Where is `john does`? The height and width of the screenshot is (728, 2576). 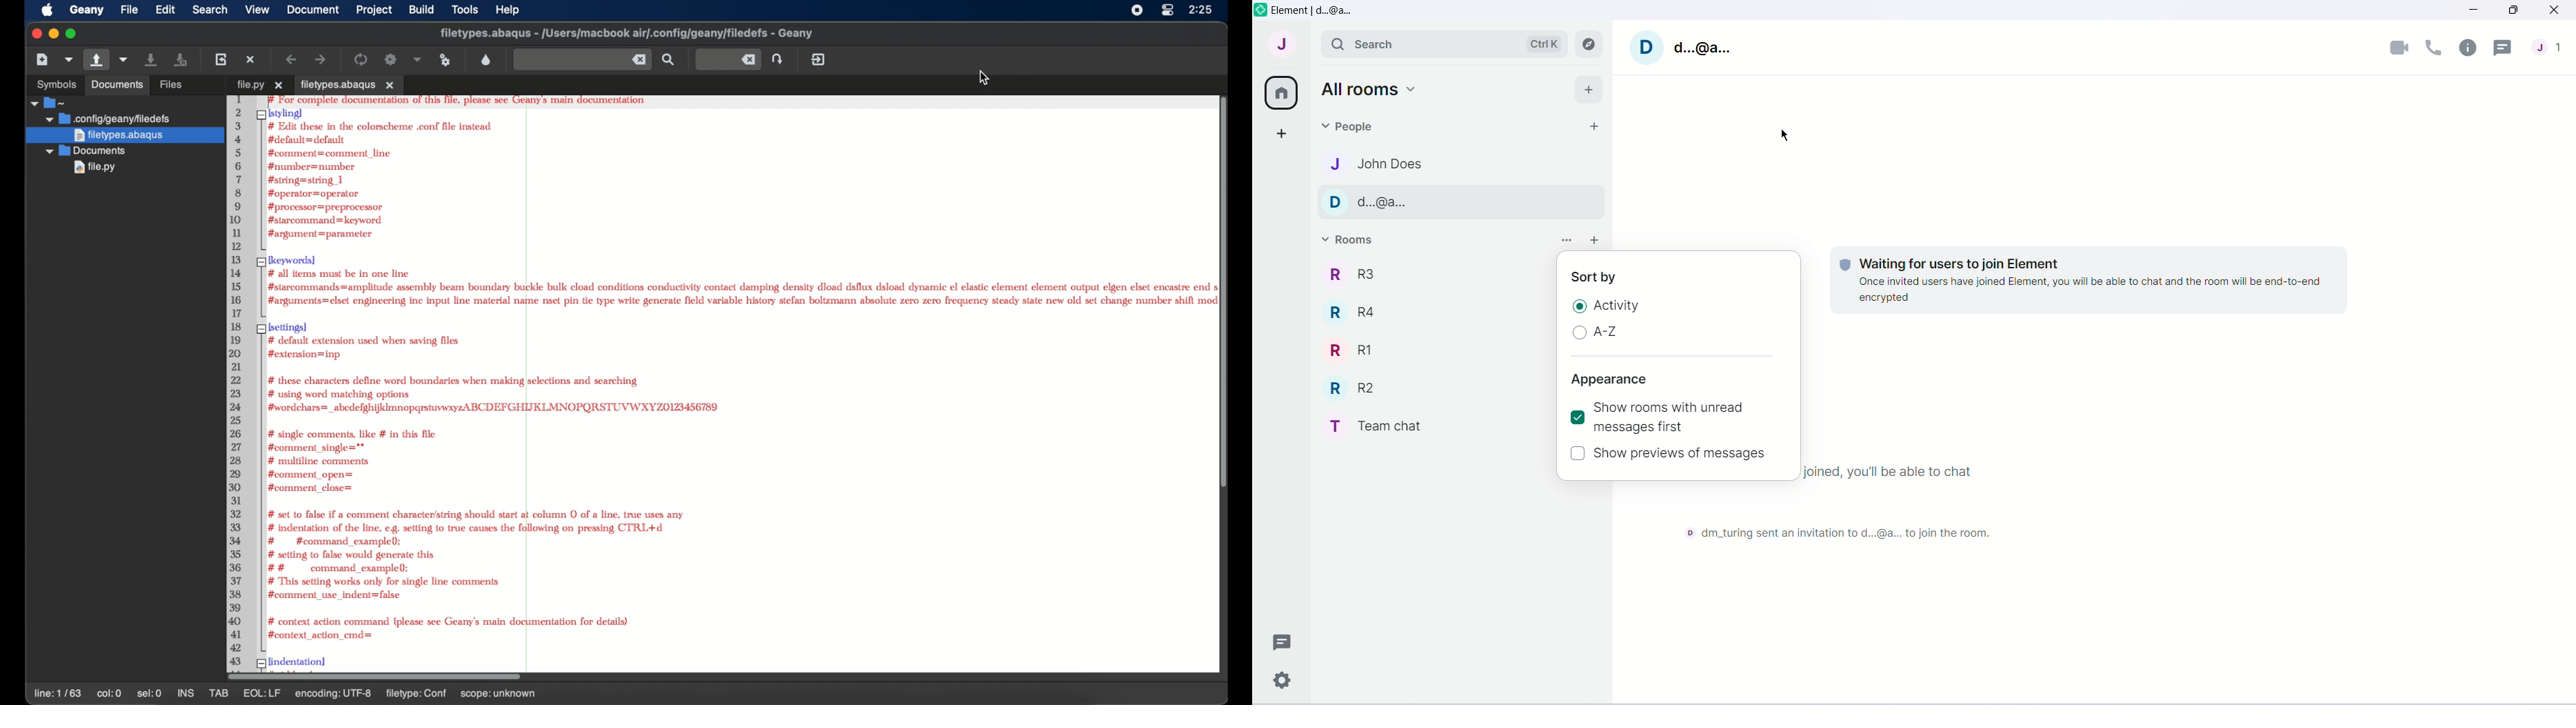 john does is located at coordinates (1387, 166).